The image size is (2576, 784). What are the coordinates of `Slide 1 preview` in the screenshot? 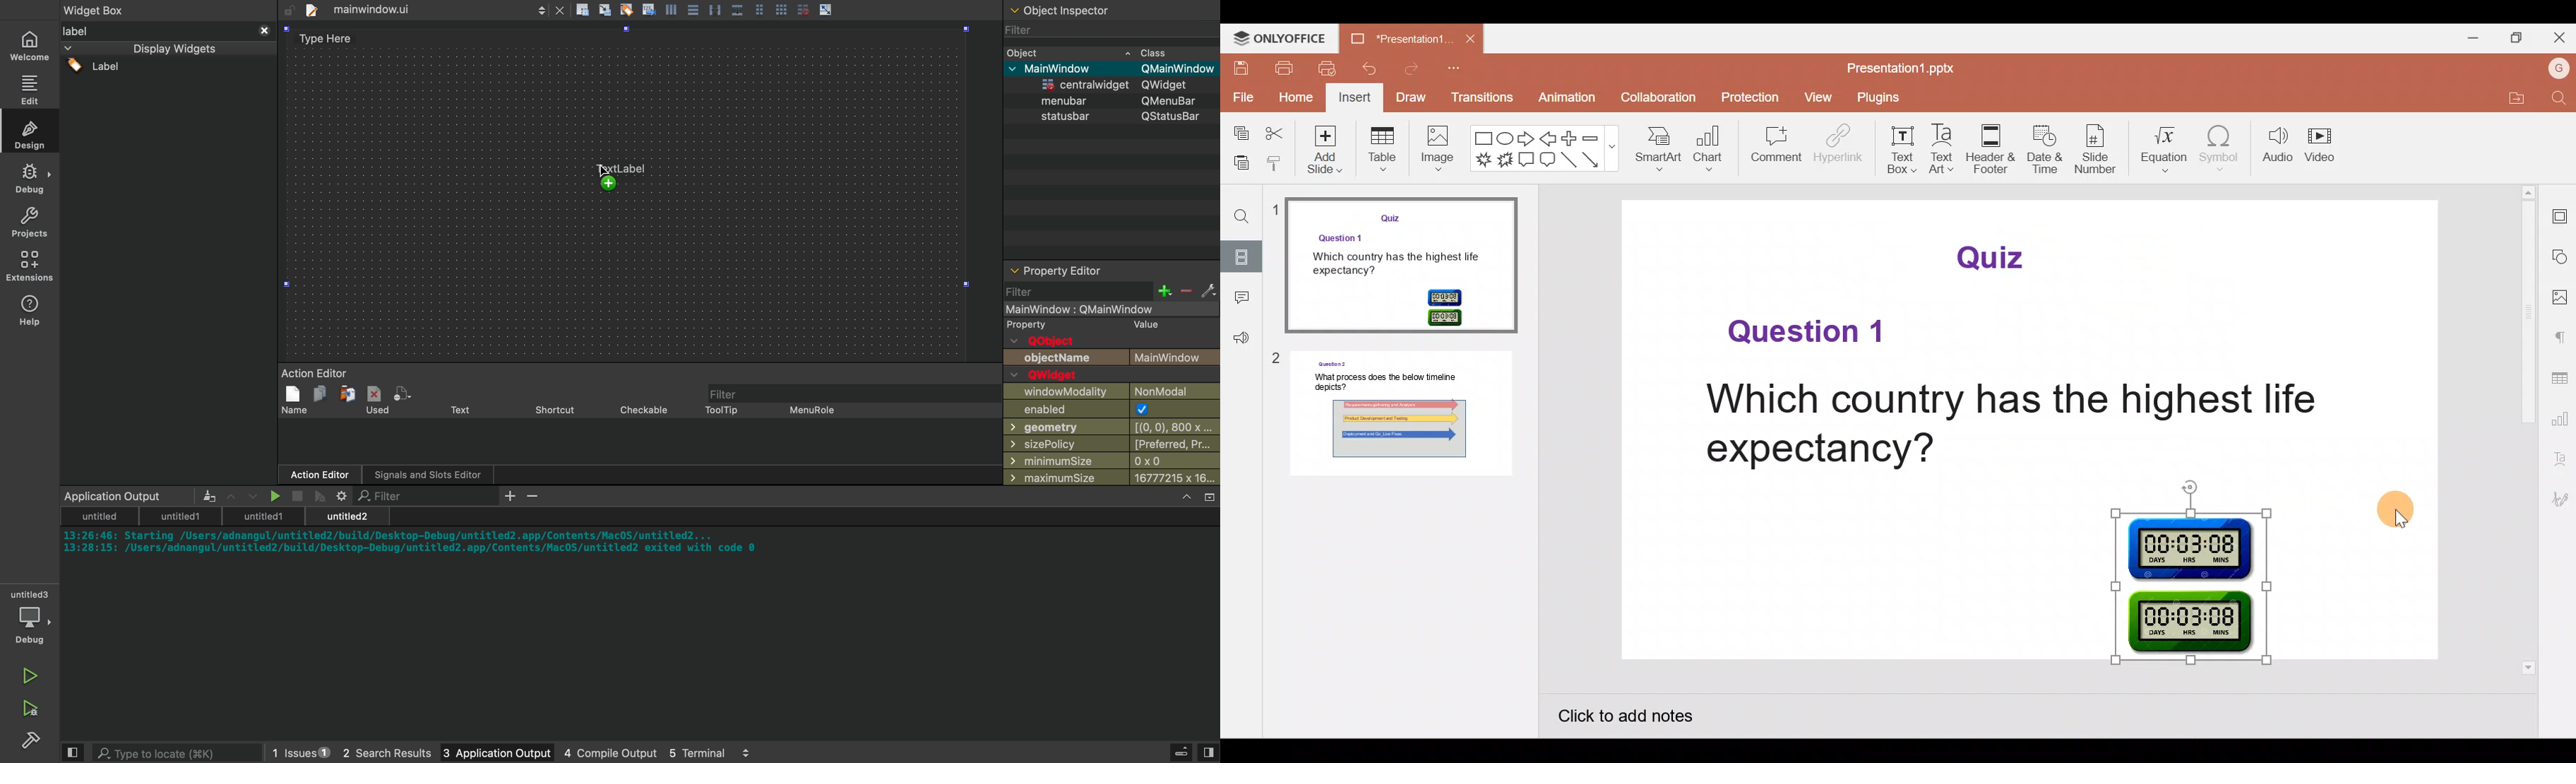 It's located at (1404, 262).